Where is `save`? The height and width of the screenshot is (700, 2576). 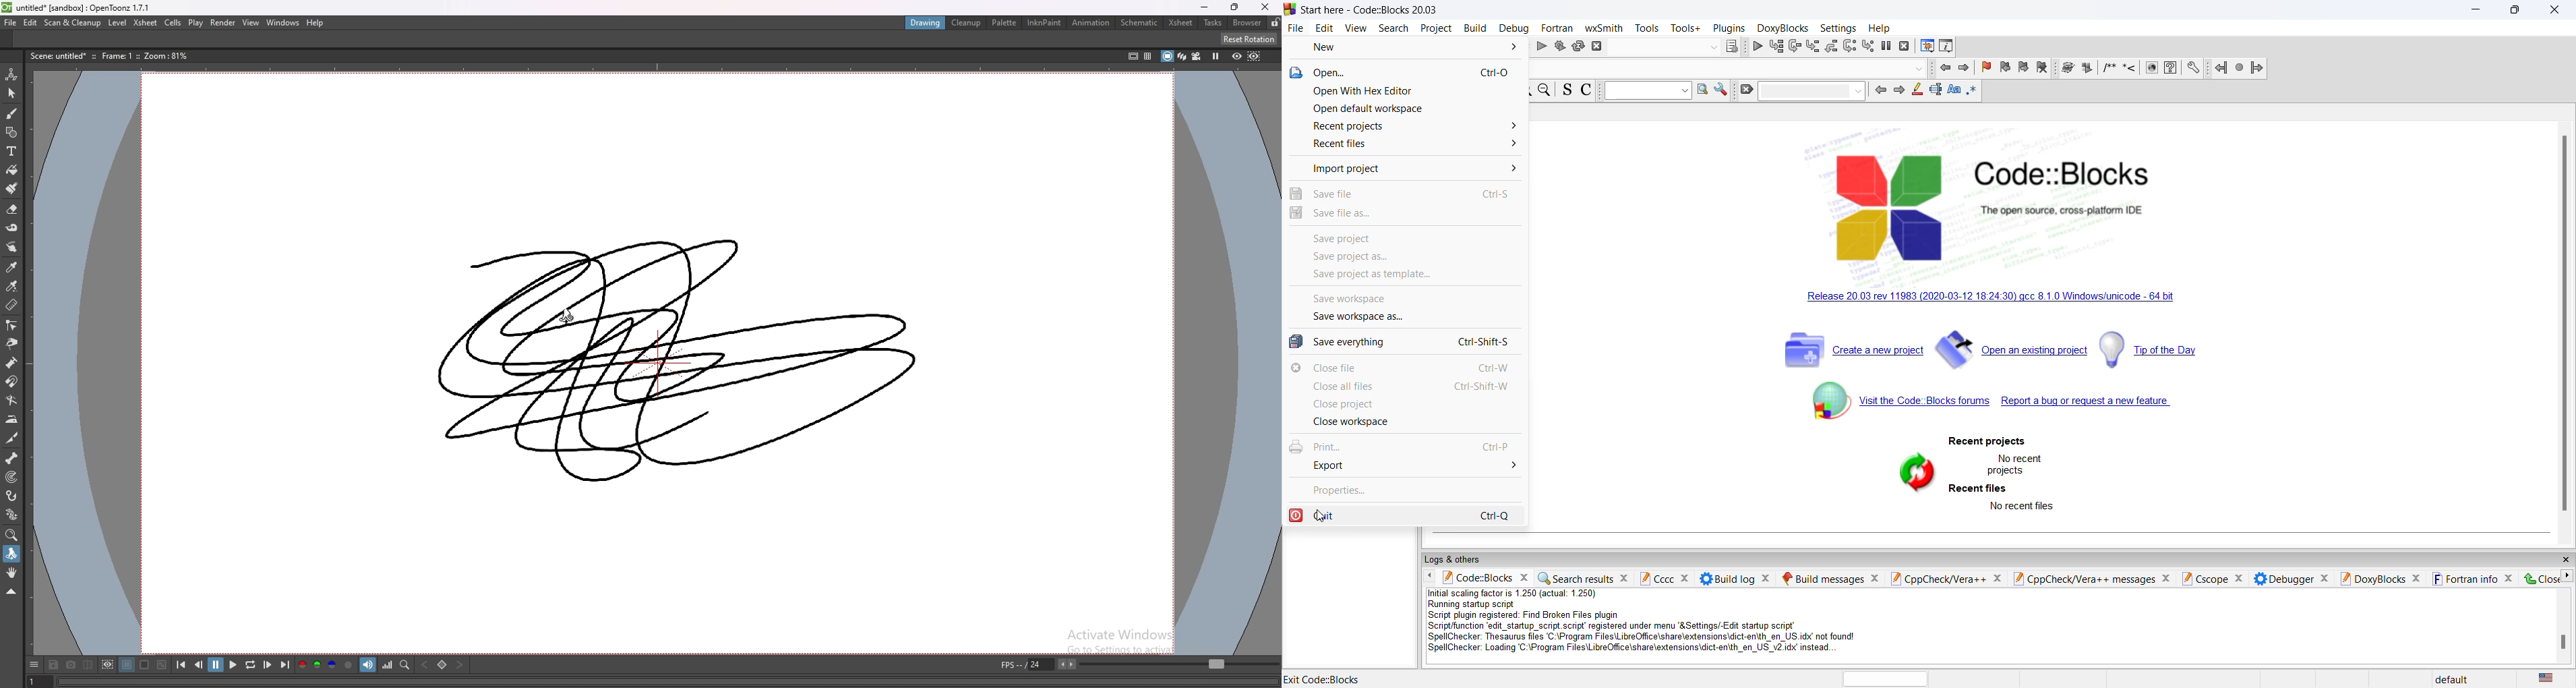 save is located at coordinates (53, 665).